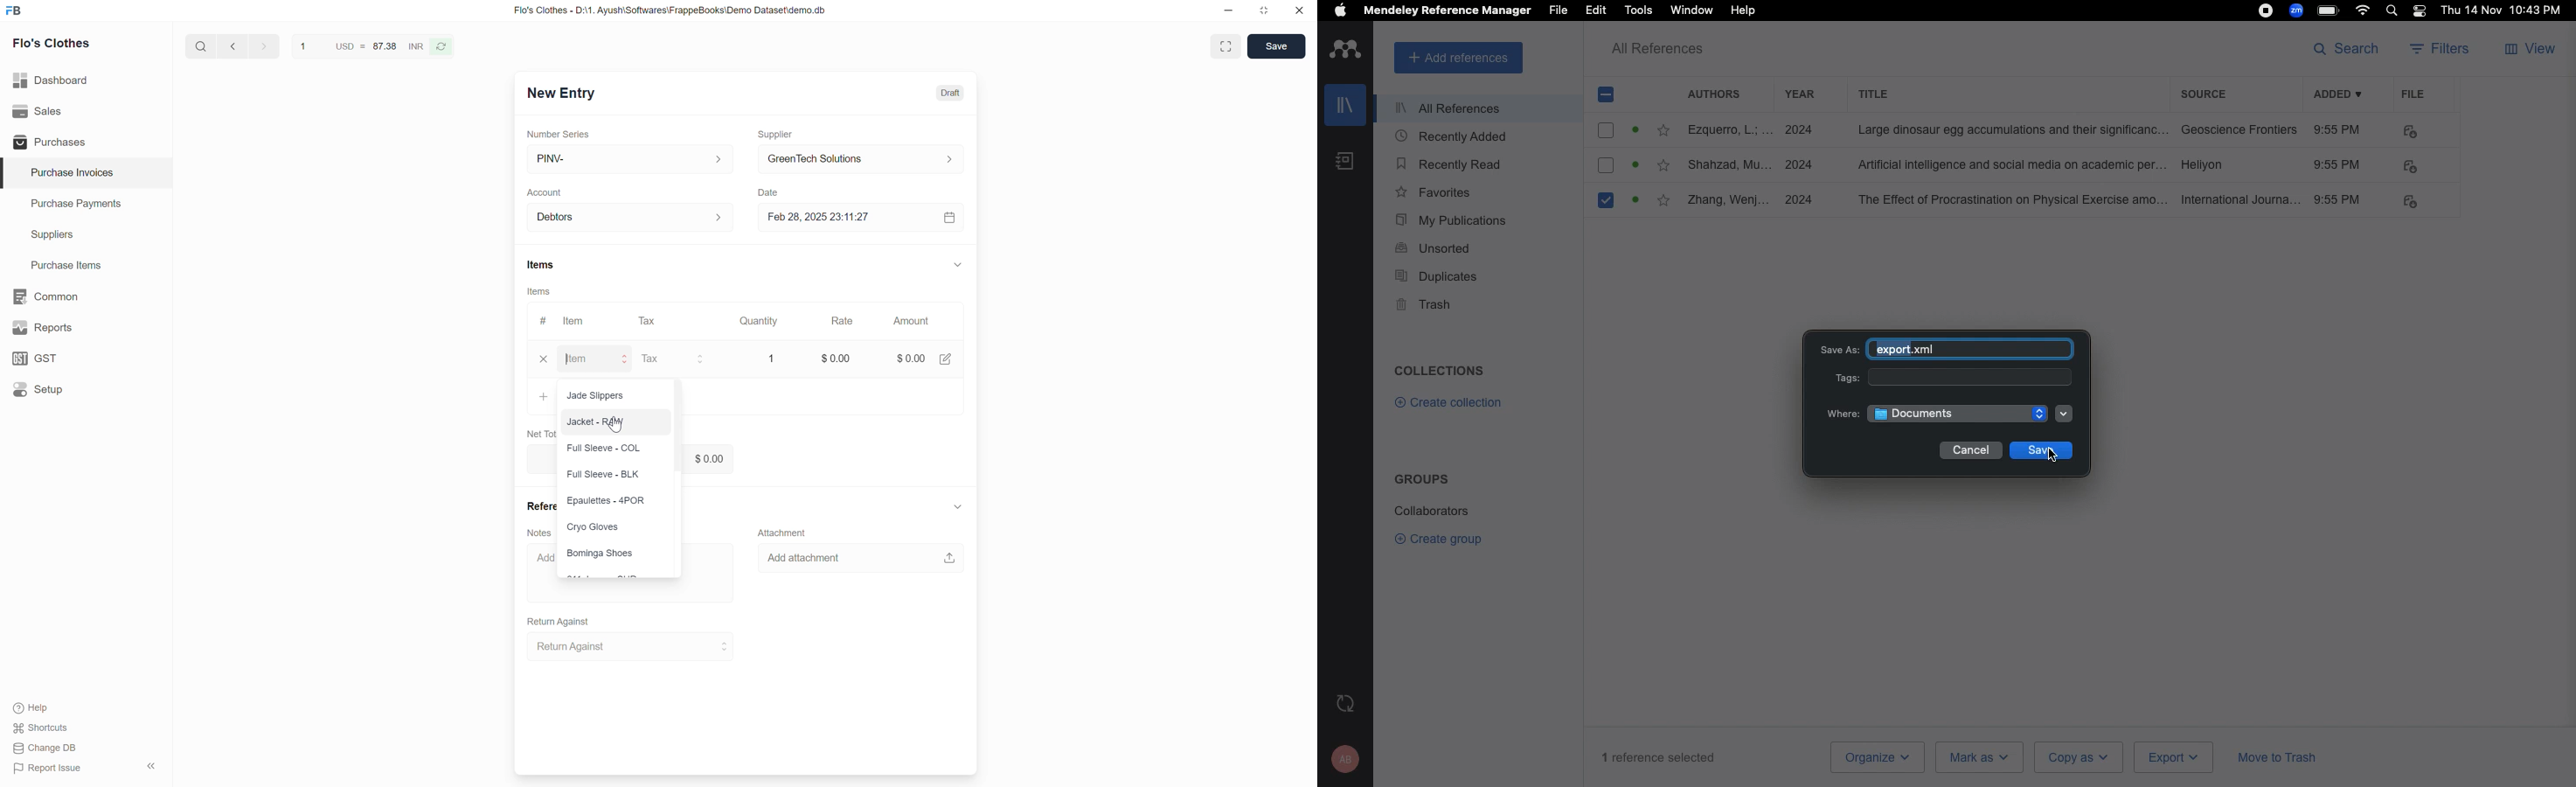 Image resolution: width=2576 pixels, height=812 pixels. I want to click on $0.00, so click(836, 358).